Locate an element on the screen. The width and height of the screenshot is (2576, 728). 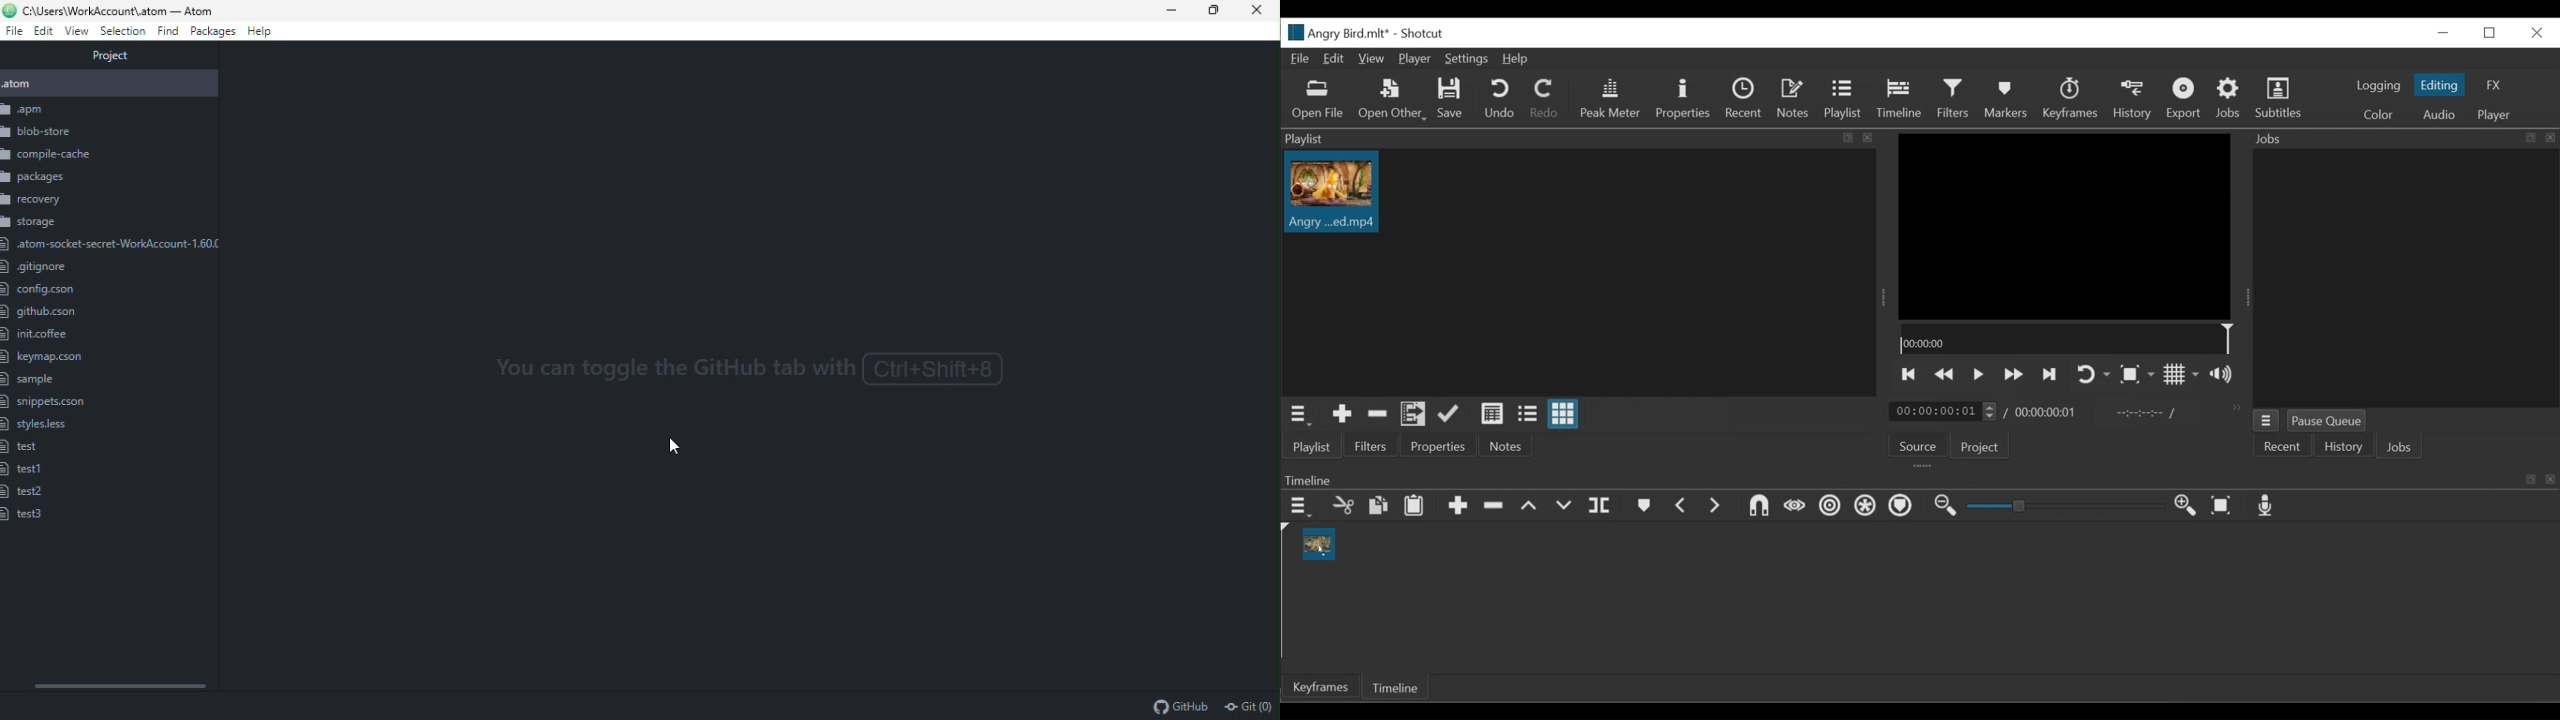
Ripple Delete is located at coordinates (1494, 506).